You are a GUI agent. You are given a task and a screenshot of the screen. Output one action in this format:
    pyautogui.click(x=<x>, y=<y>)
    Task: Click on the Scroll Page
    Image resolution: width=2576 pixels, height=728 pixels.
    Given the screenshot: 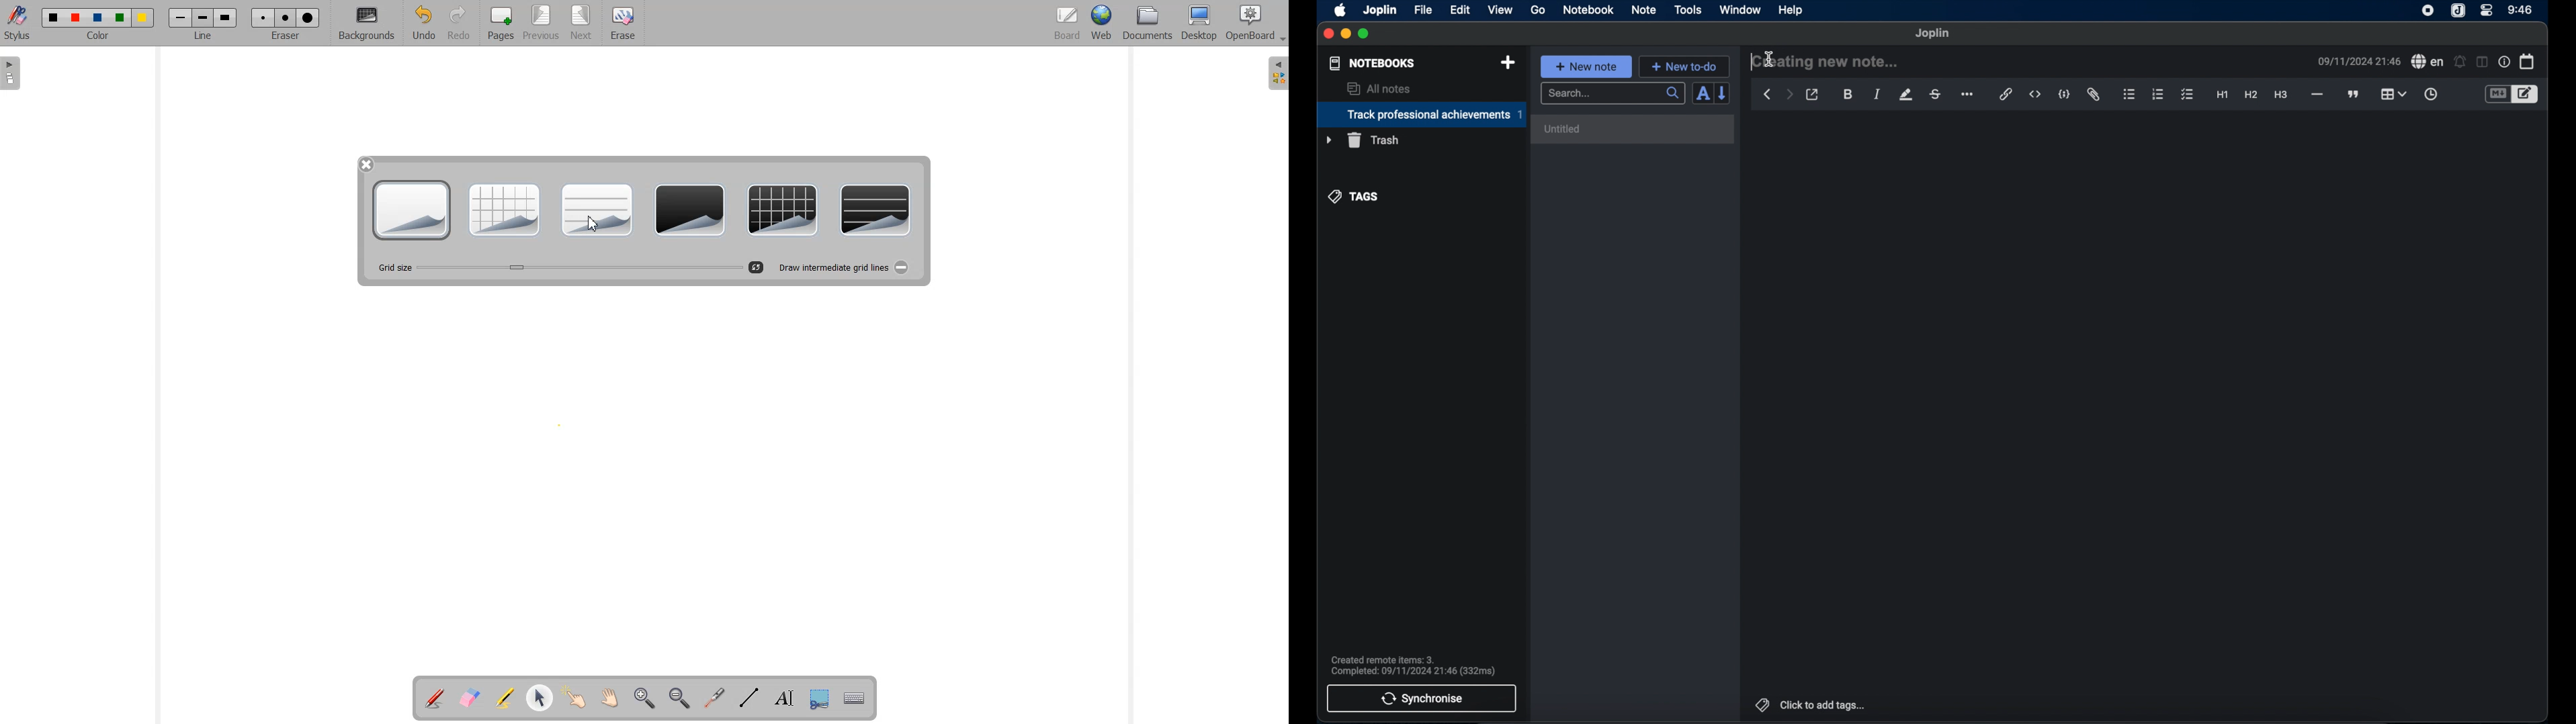 What is the action you would take?
    pyautogui.click(x=609, y=699)
    